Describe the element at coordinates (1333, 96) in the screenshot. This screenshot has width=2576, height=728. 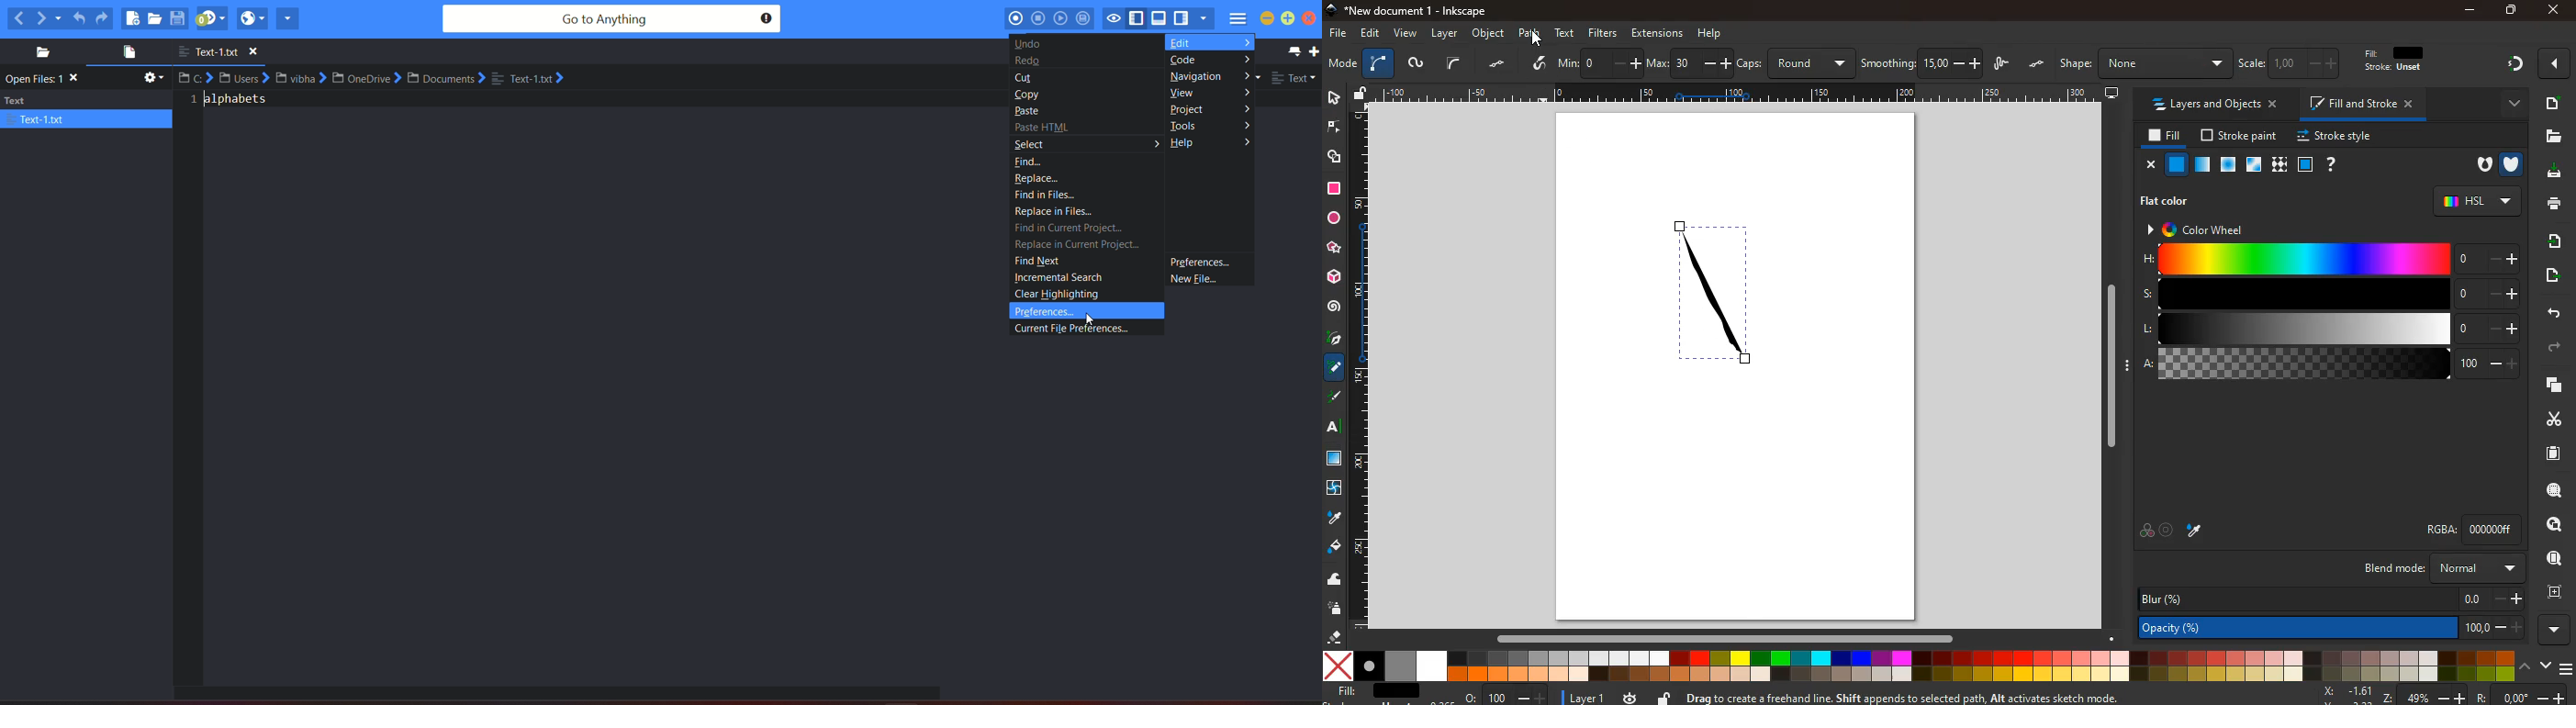
I see `select` at that location.